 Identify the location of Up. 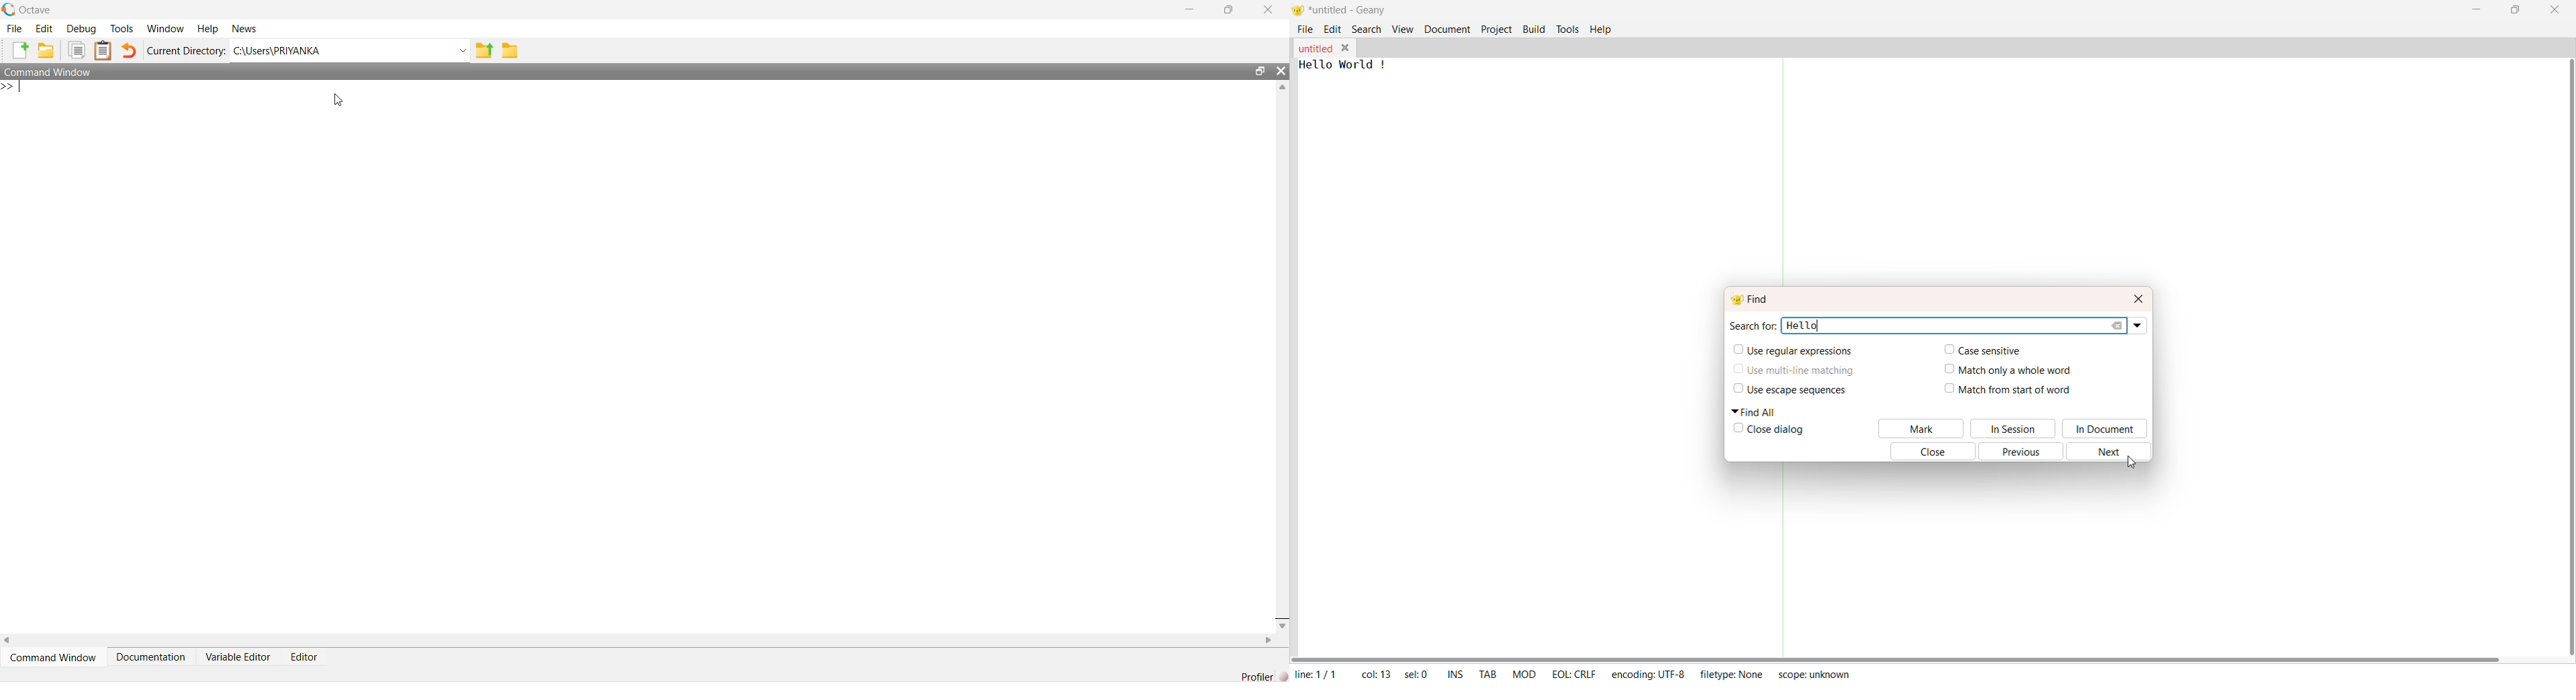
(1281, 91).